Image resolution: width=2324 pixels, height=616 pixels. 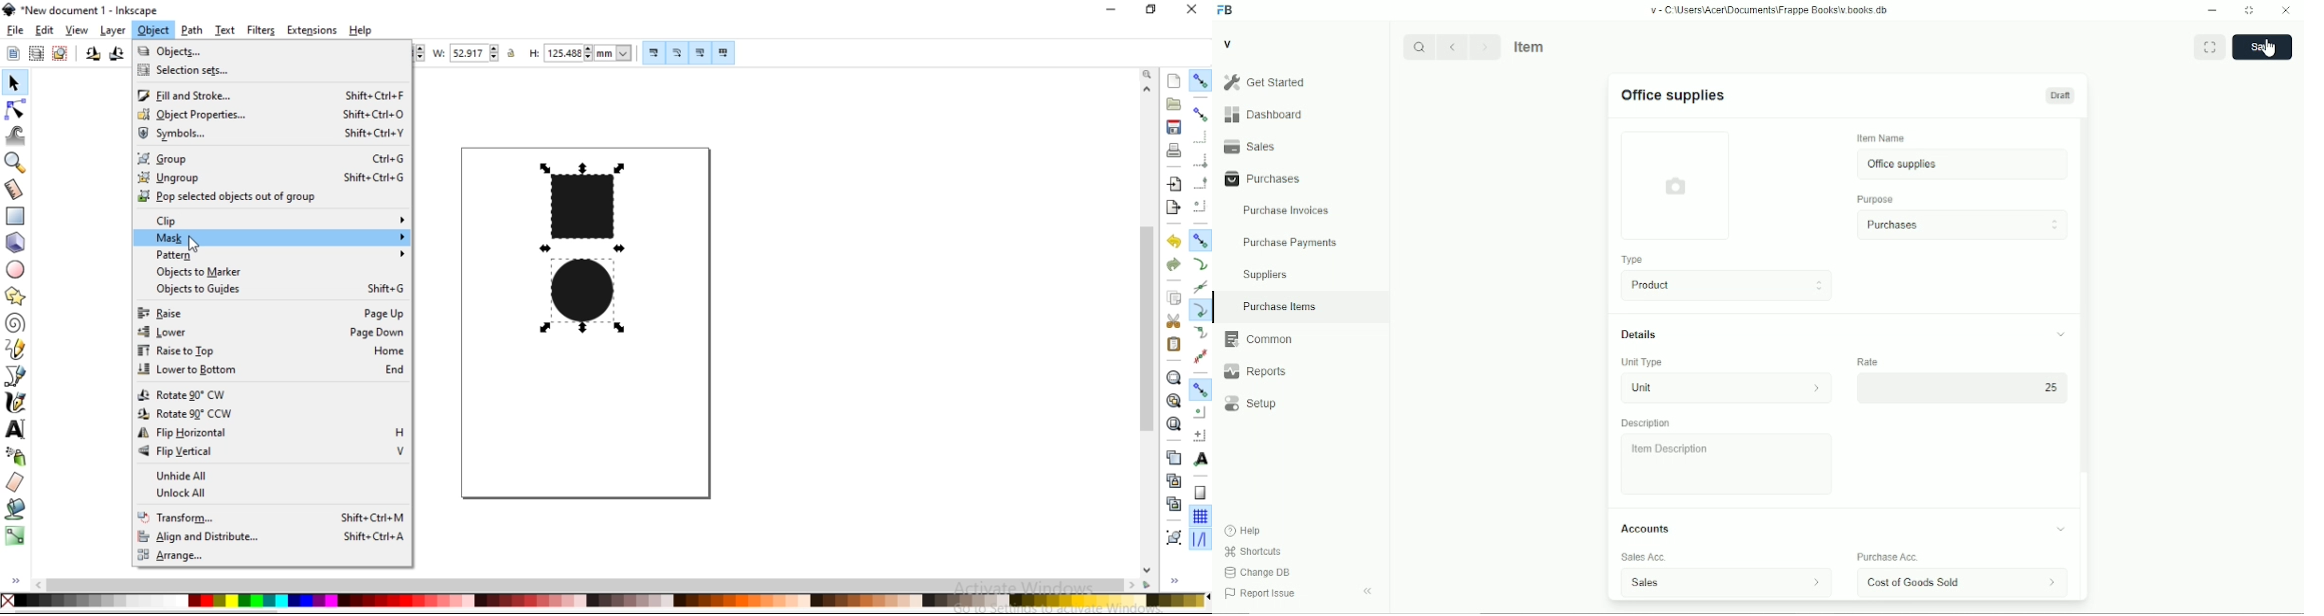 I want to click on minimize, so click(x=1110, y=9).